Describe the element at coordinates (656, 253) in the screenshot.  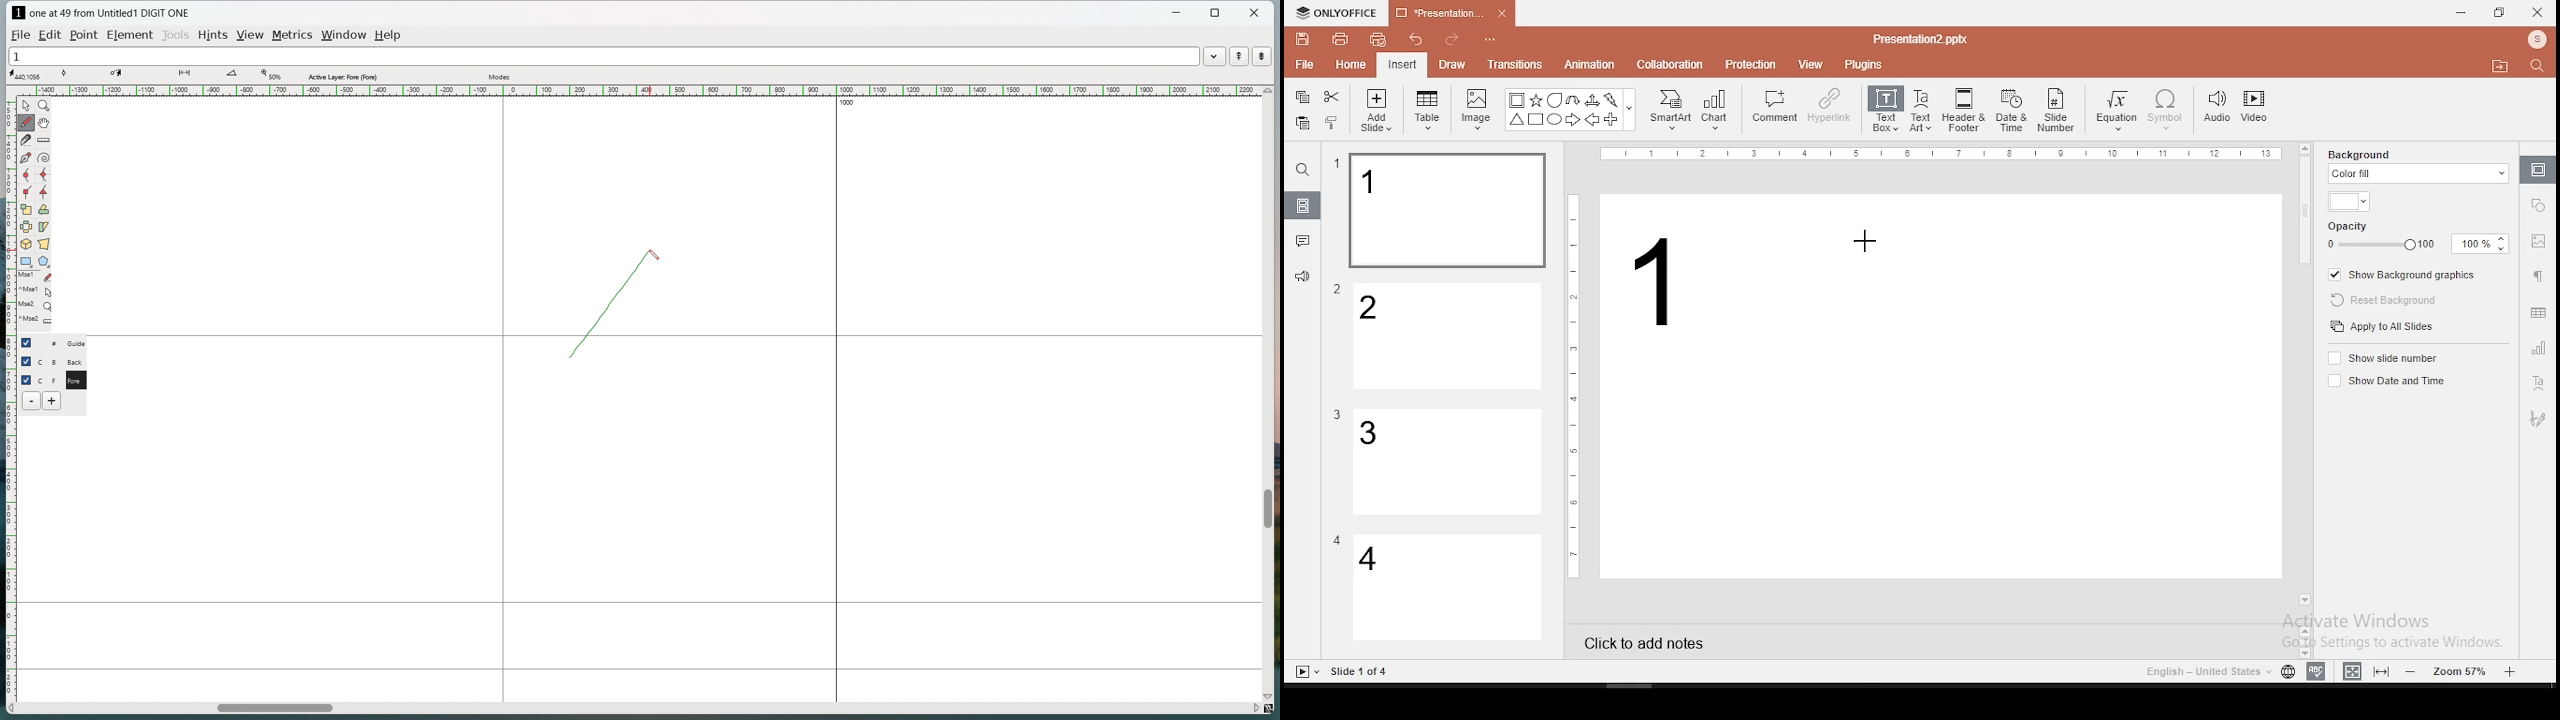
I see `Cursor` at that location.